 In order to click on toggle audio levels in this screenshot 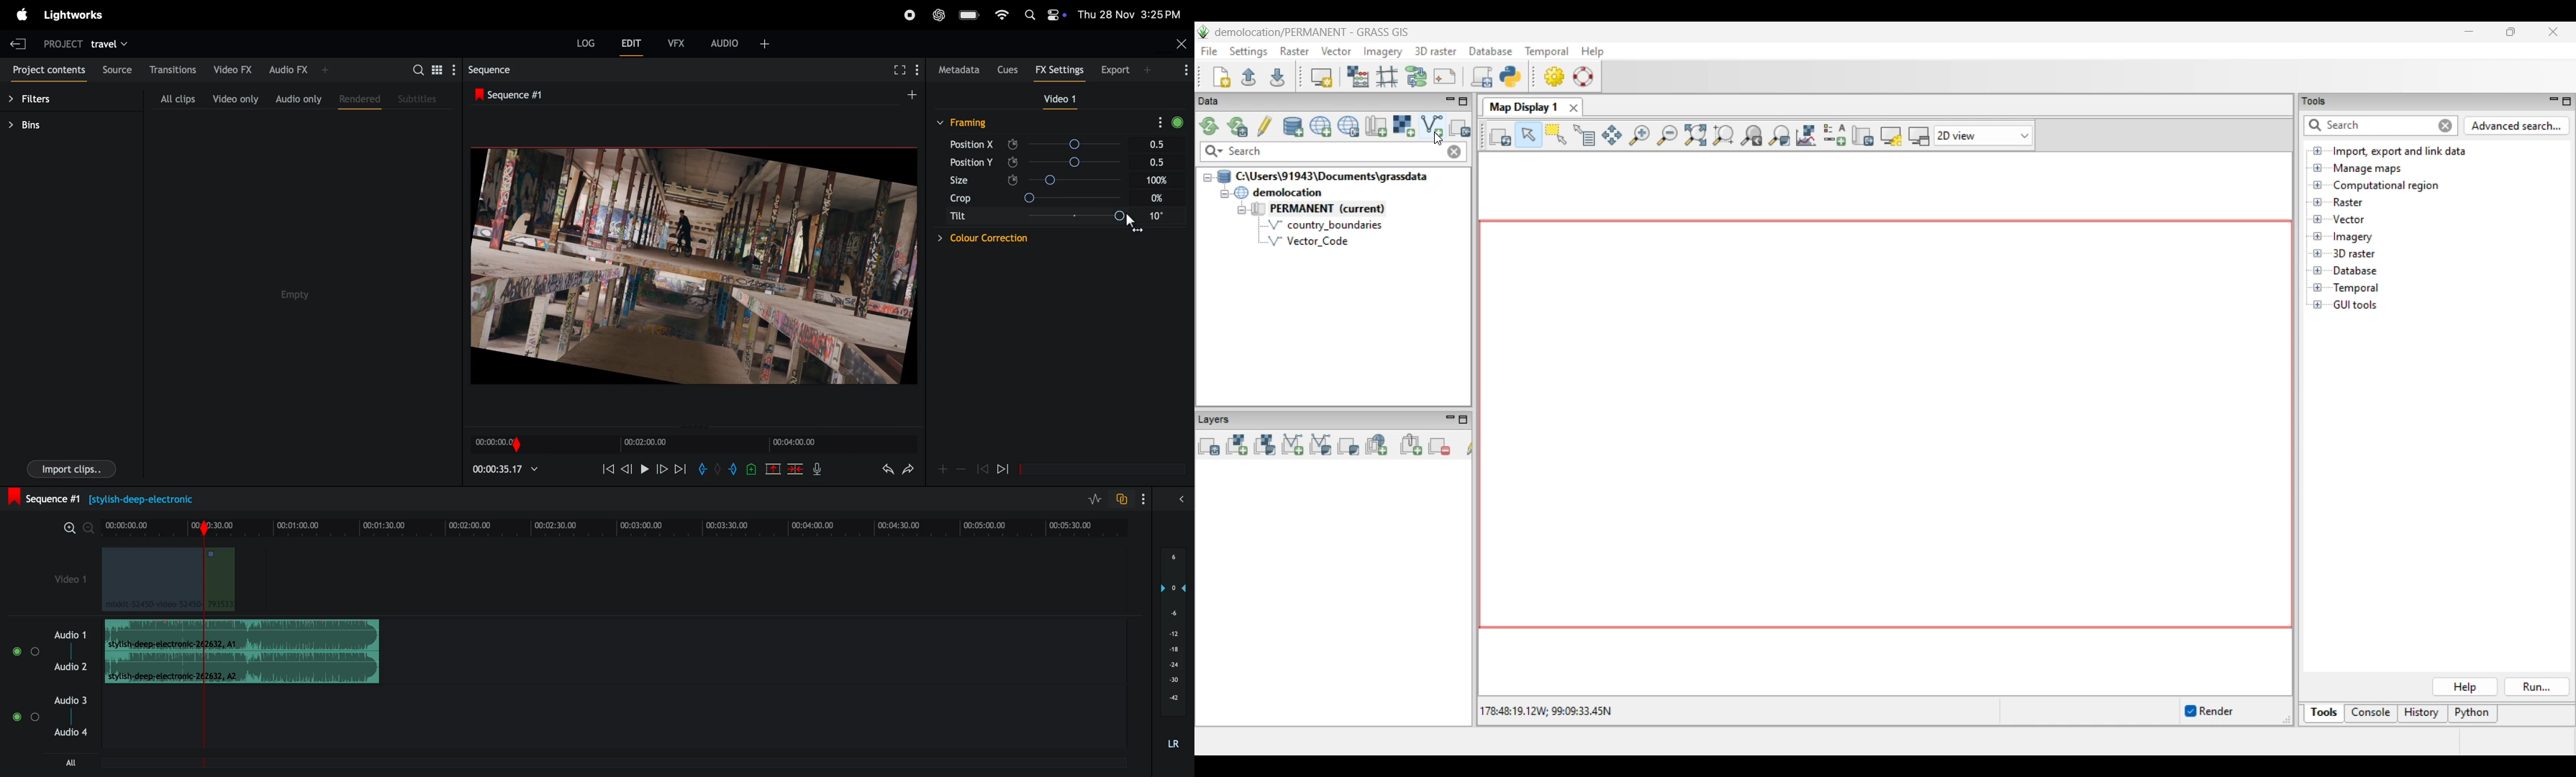, I will do `click(1093, 497)`.